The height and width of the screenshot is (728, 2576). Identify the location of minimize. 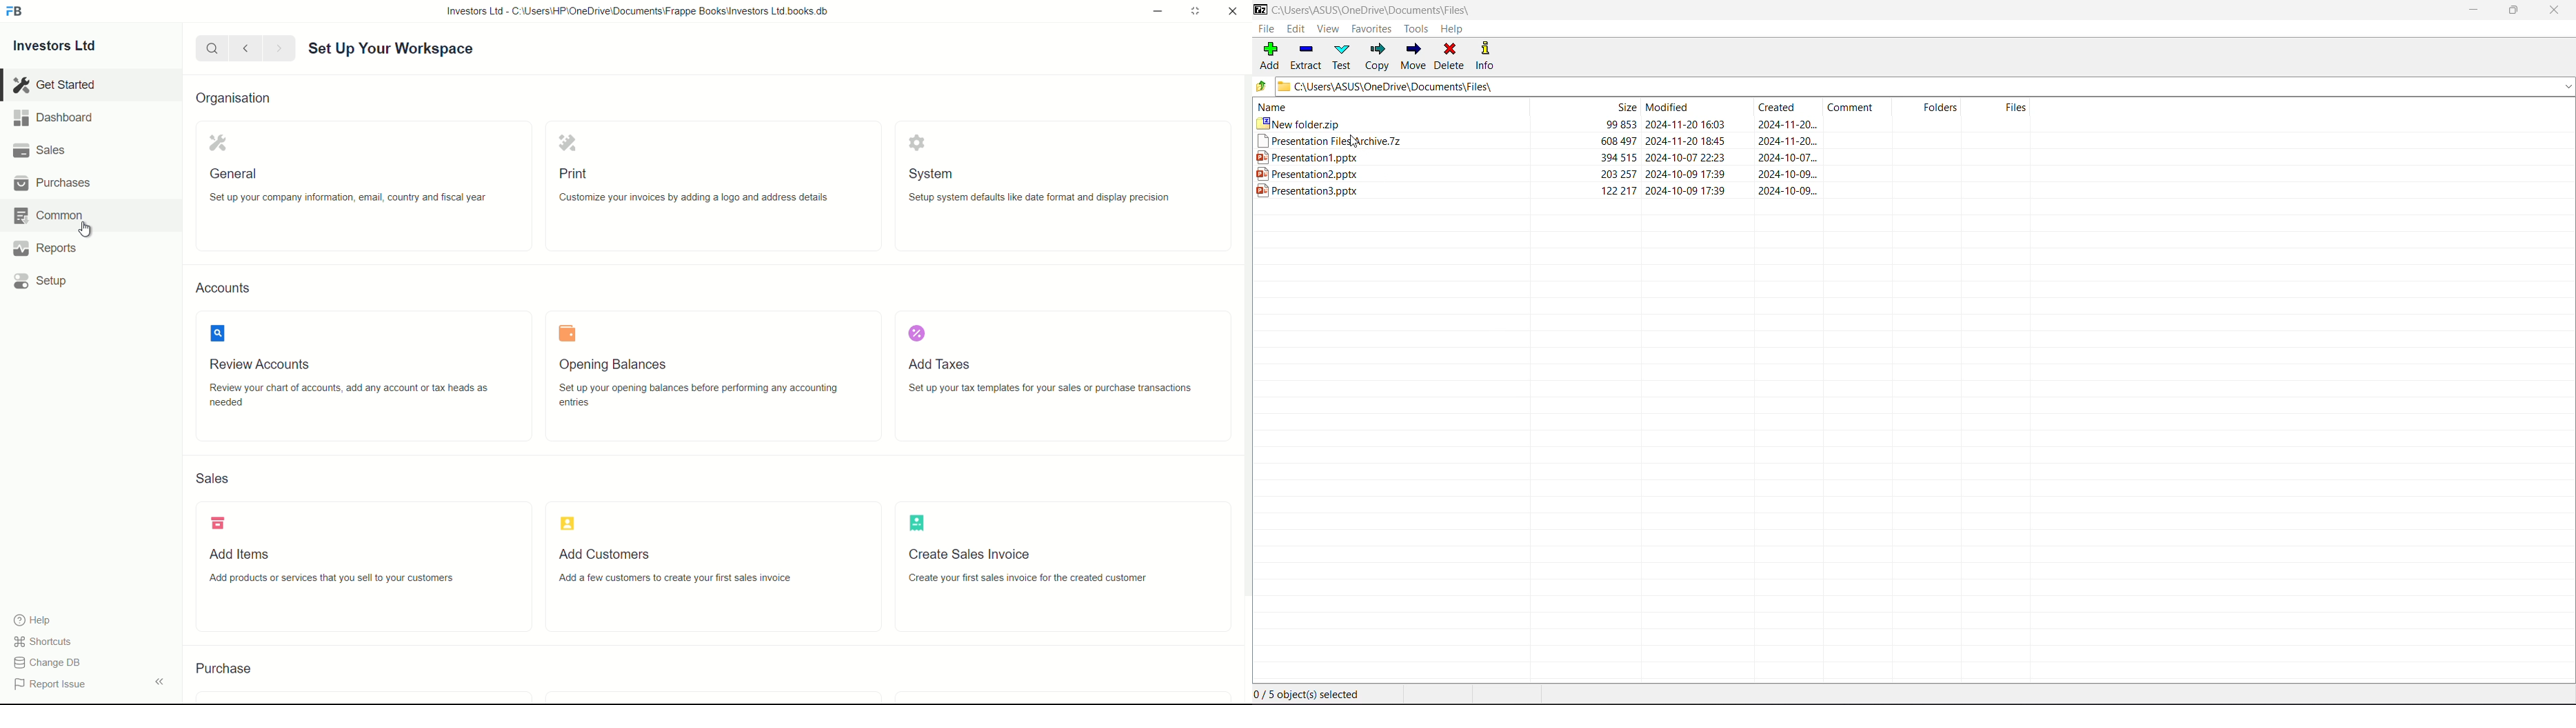
(1155, 10).